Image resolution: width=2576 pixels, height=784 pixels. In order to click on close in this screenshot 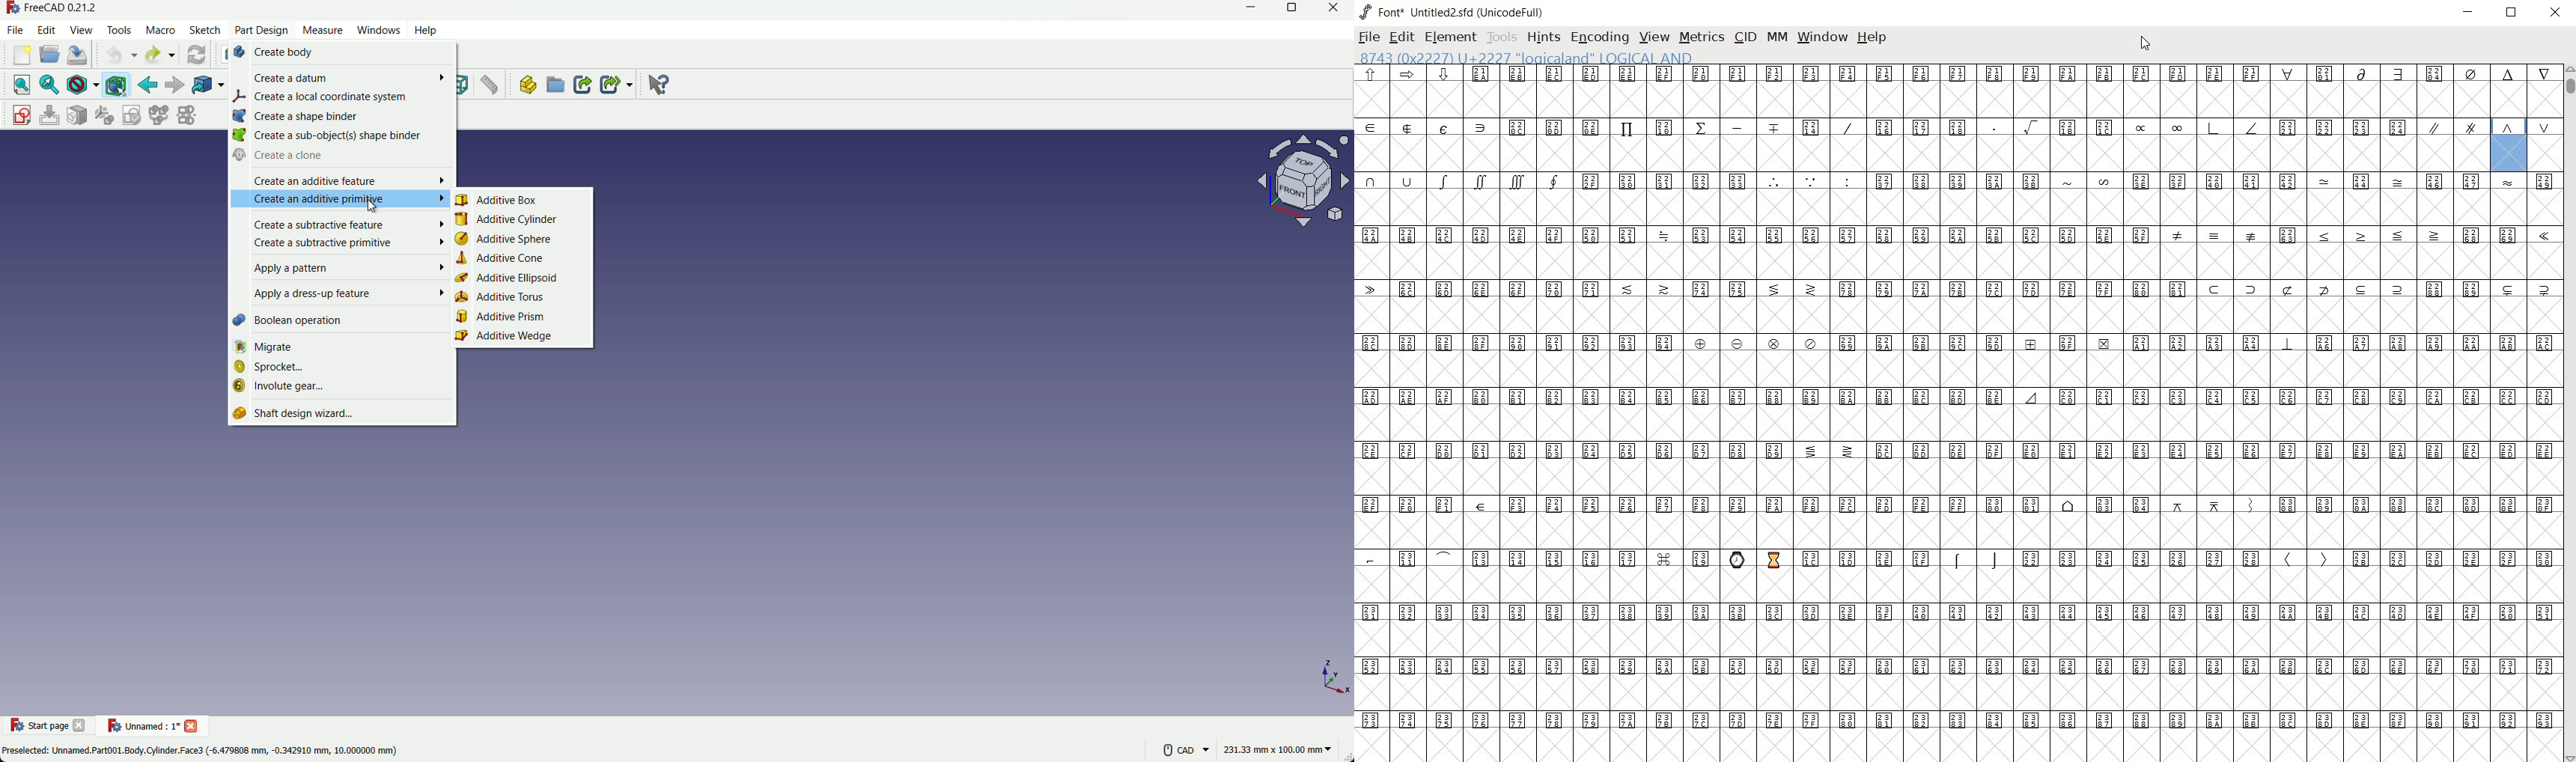, I will do `click(1333, 8)`.